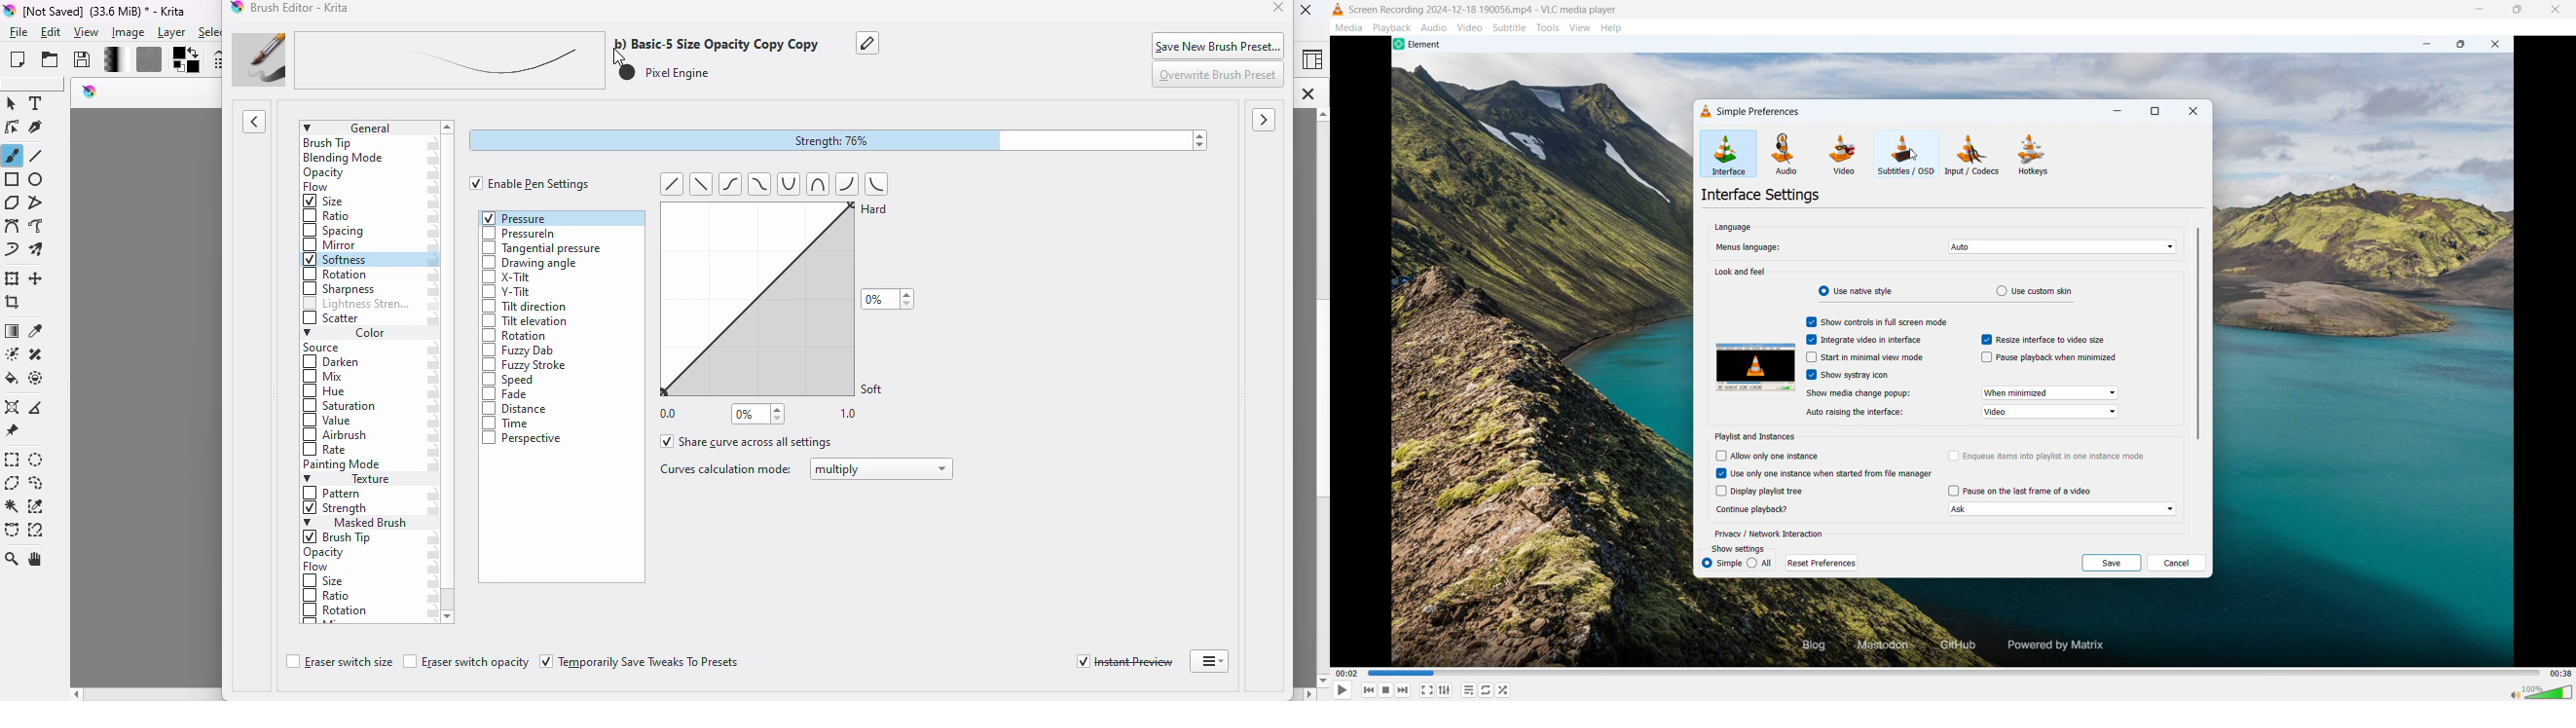 This screenshot has width=2576, height=728. What do you see at coordinates (790, 185) in the screenshot?
I see `curve` at bounding box center [790, 185].